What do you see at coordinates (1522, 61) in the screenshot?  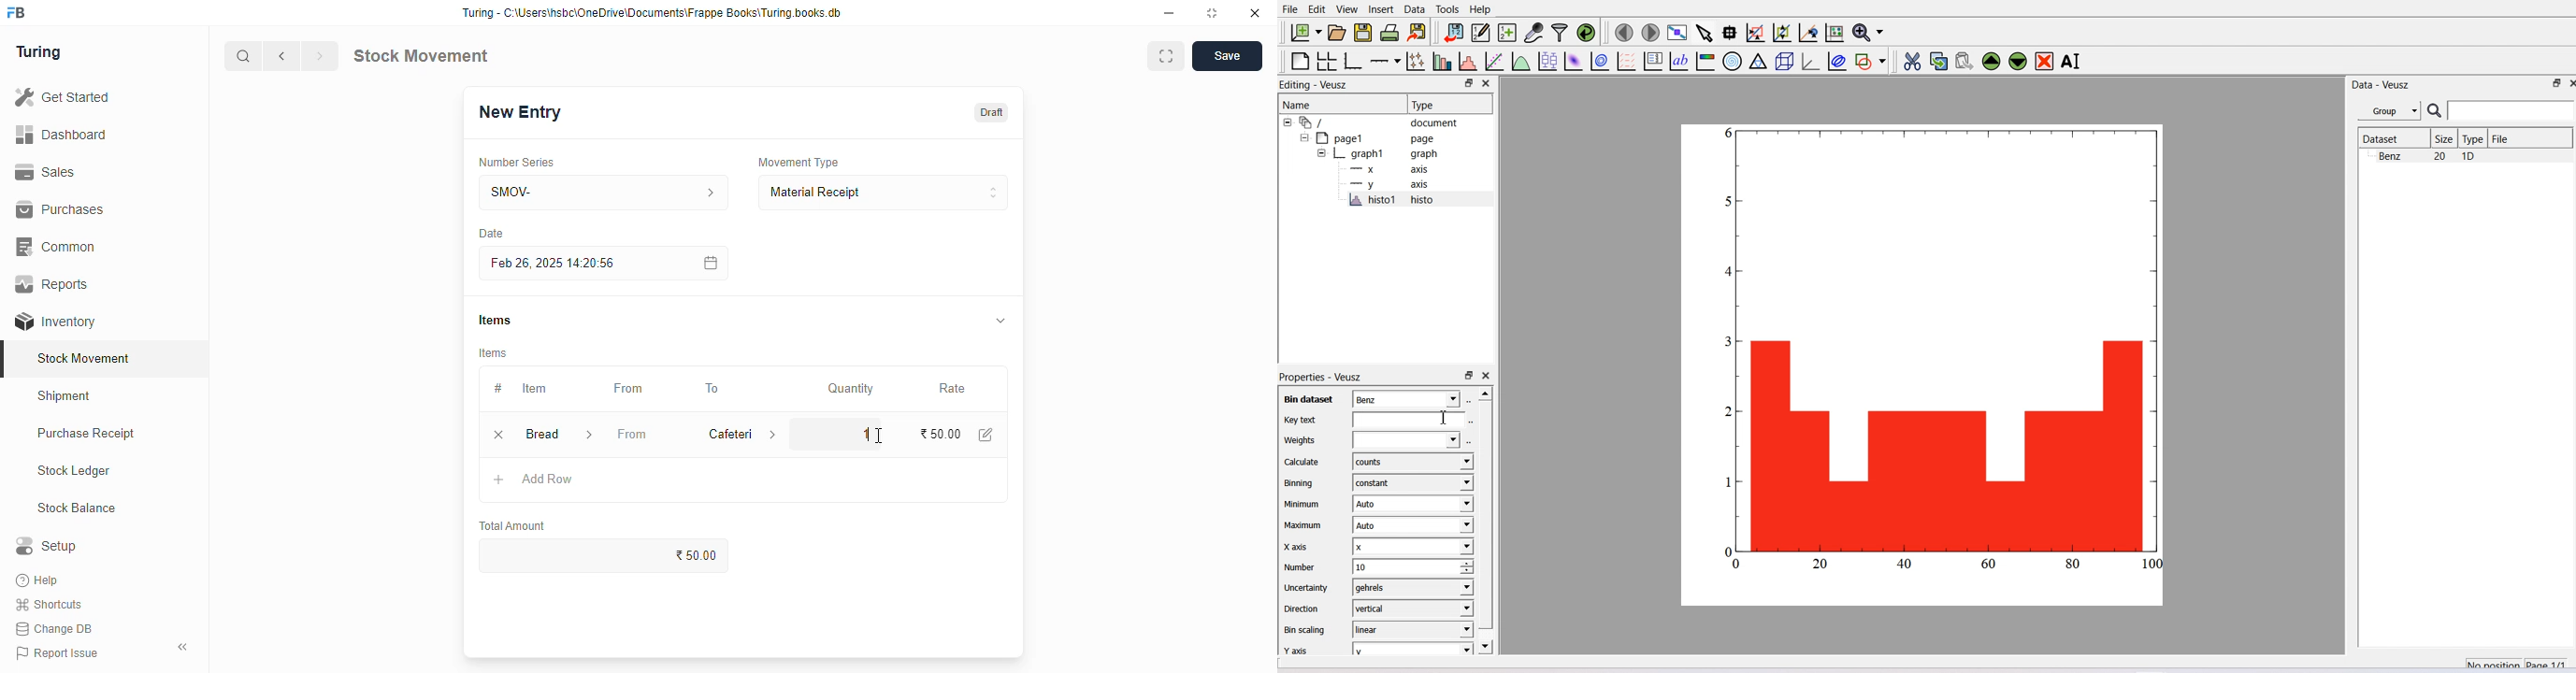 I see `Plot a function` at bounding box center [1522, 61].